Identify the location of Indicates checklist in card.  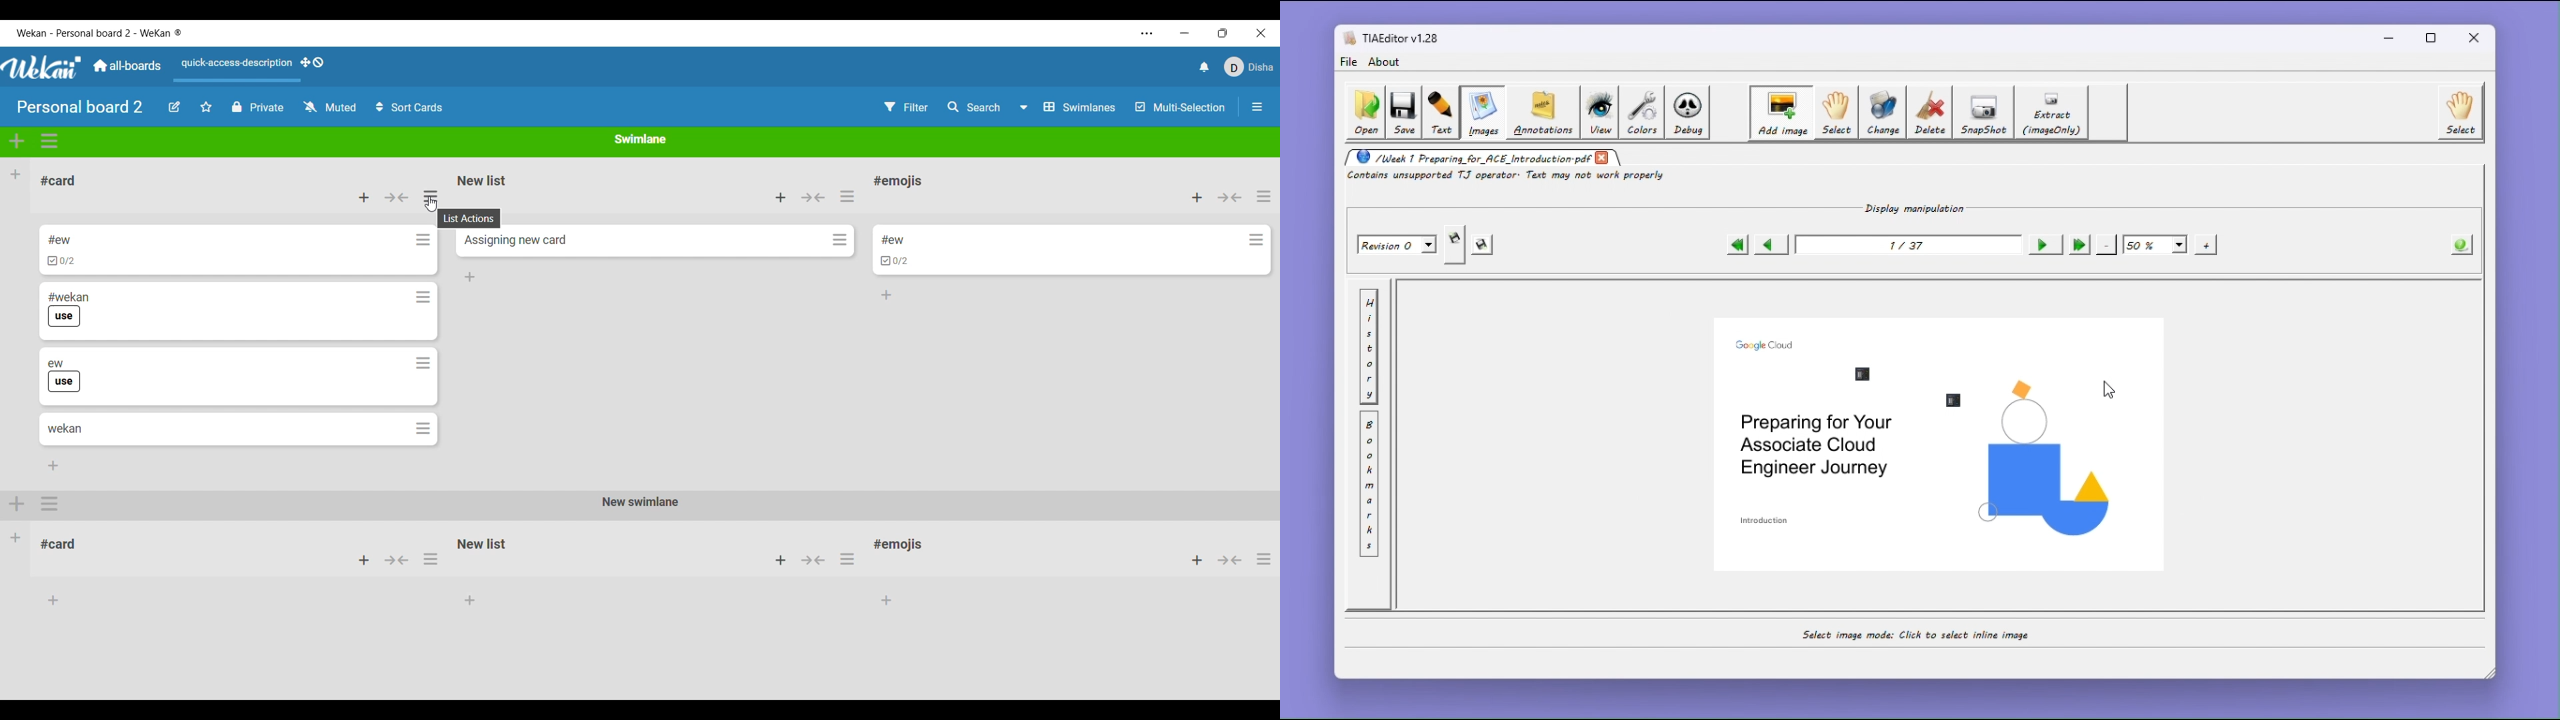
(61, 261).